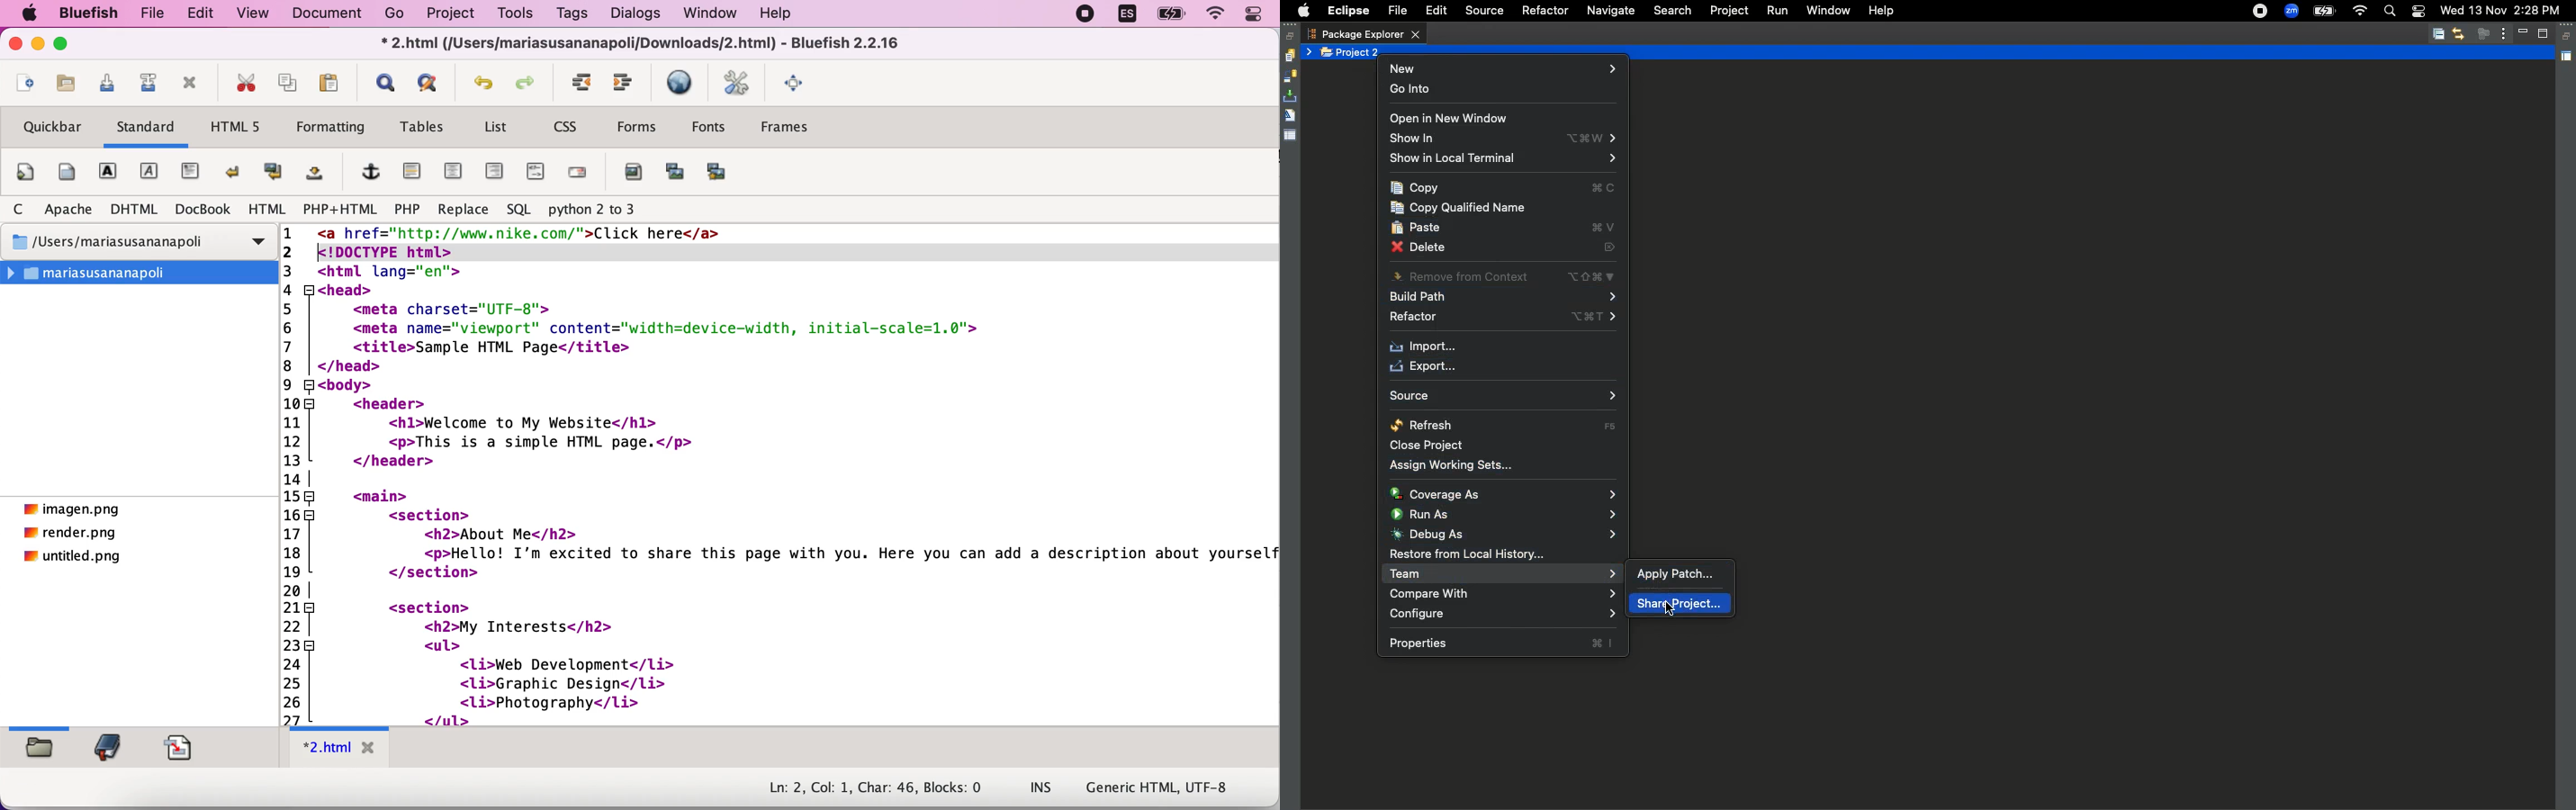  What do you see at coordinates (515, 211) in the screenshot?
I see `sql` at bounding box center [515, 211].